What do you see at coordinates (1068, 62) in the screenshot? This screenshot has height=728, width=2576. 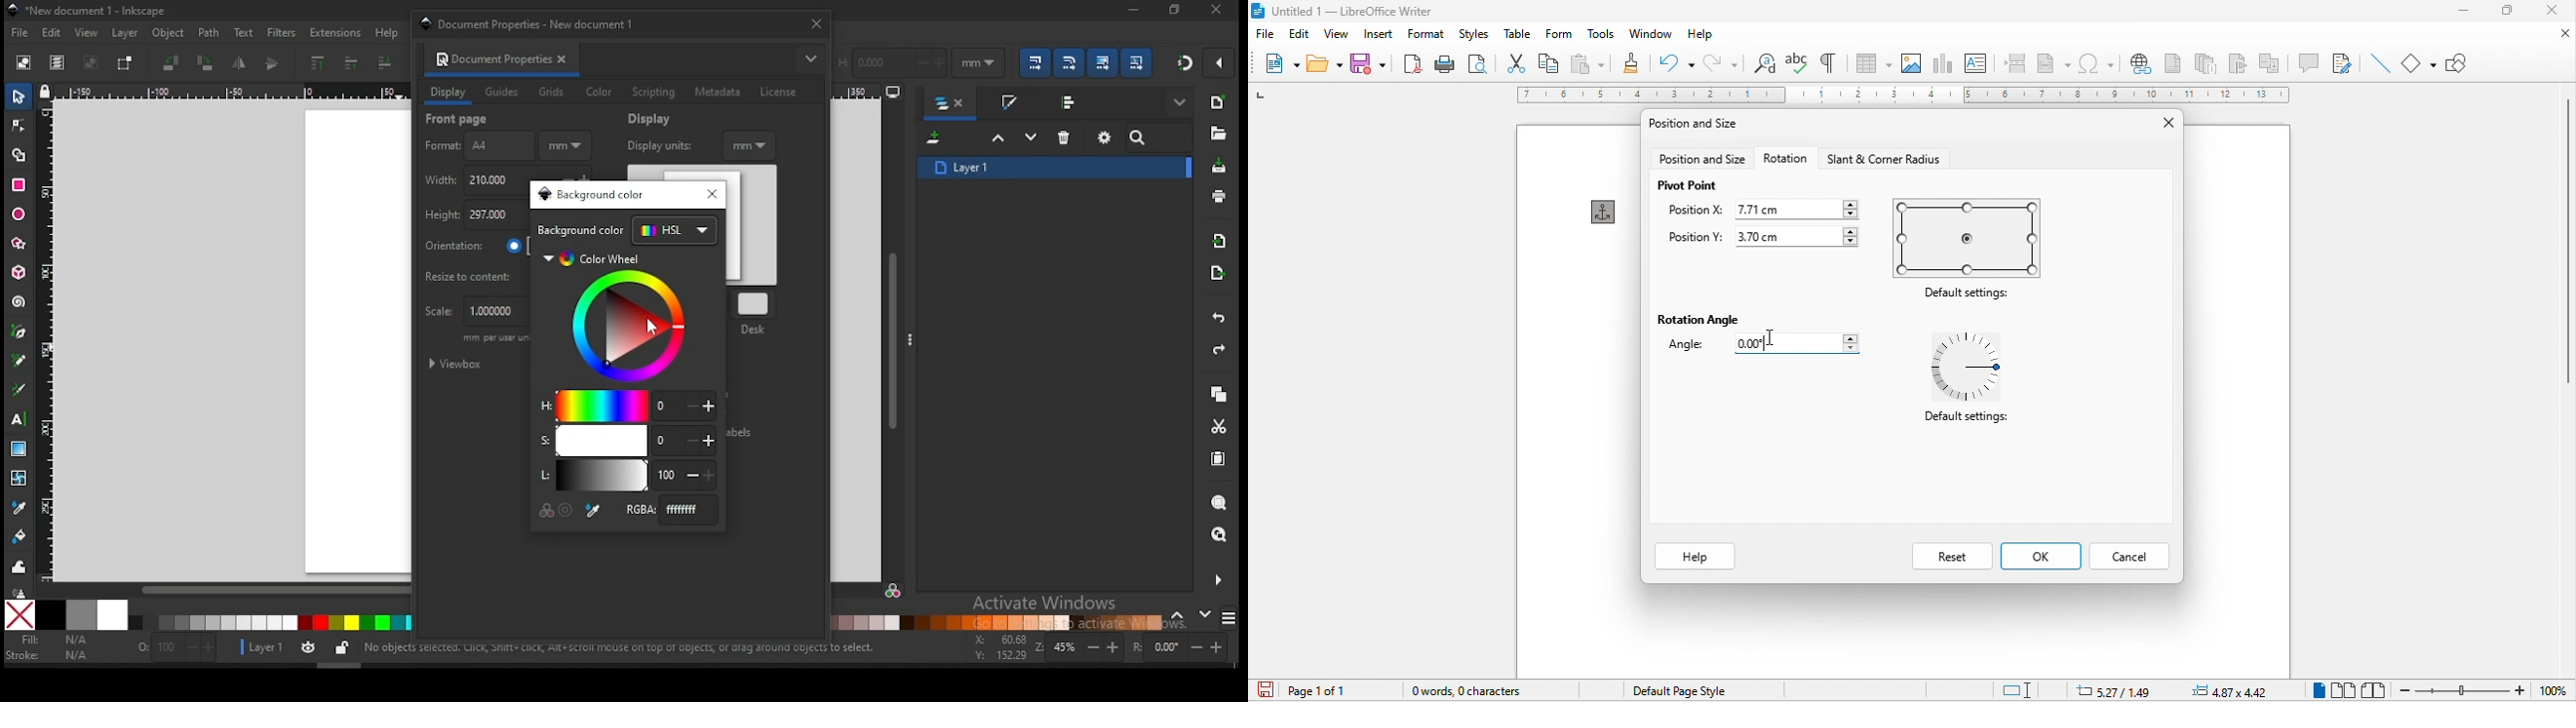 I see `when scaling rectangle, scale the radii of rounded corners` at bounding box center [1068, 62].